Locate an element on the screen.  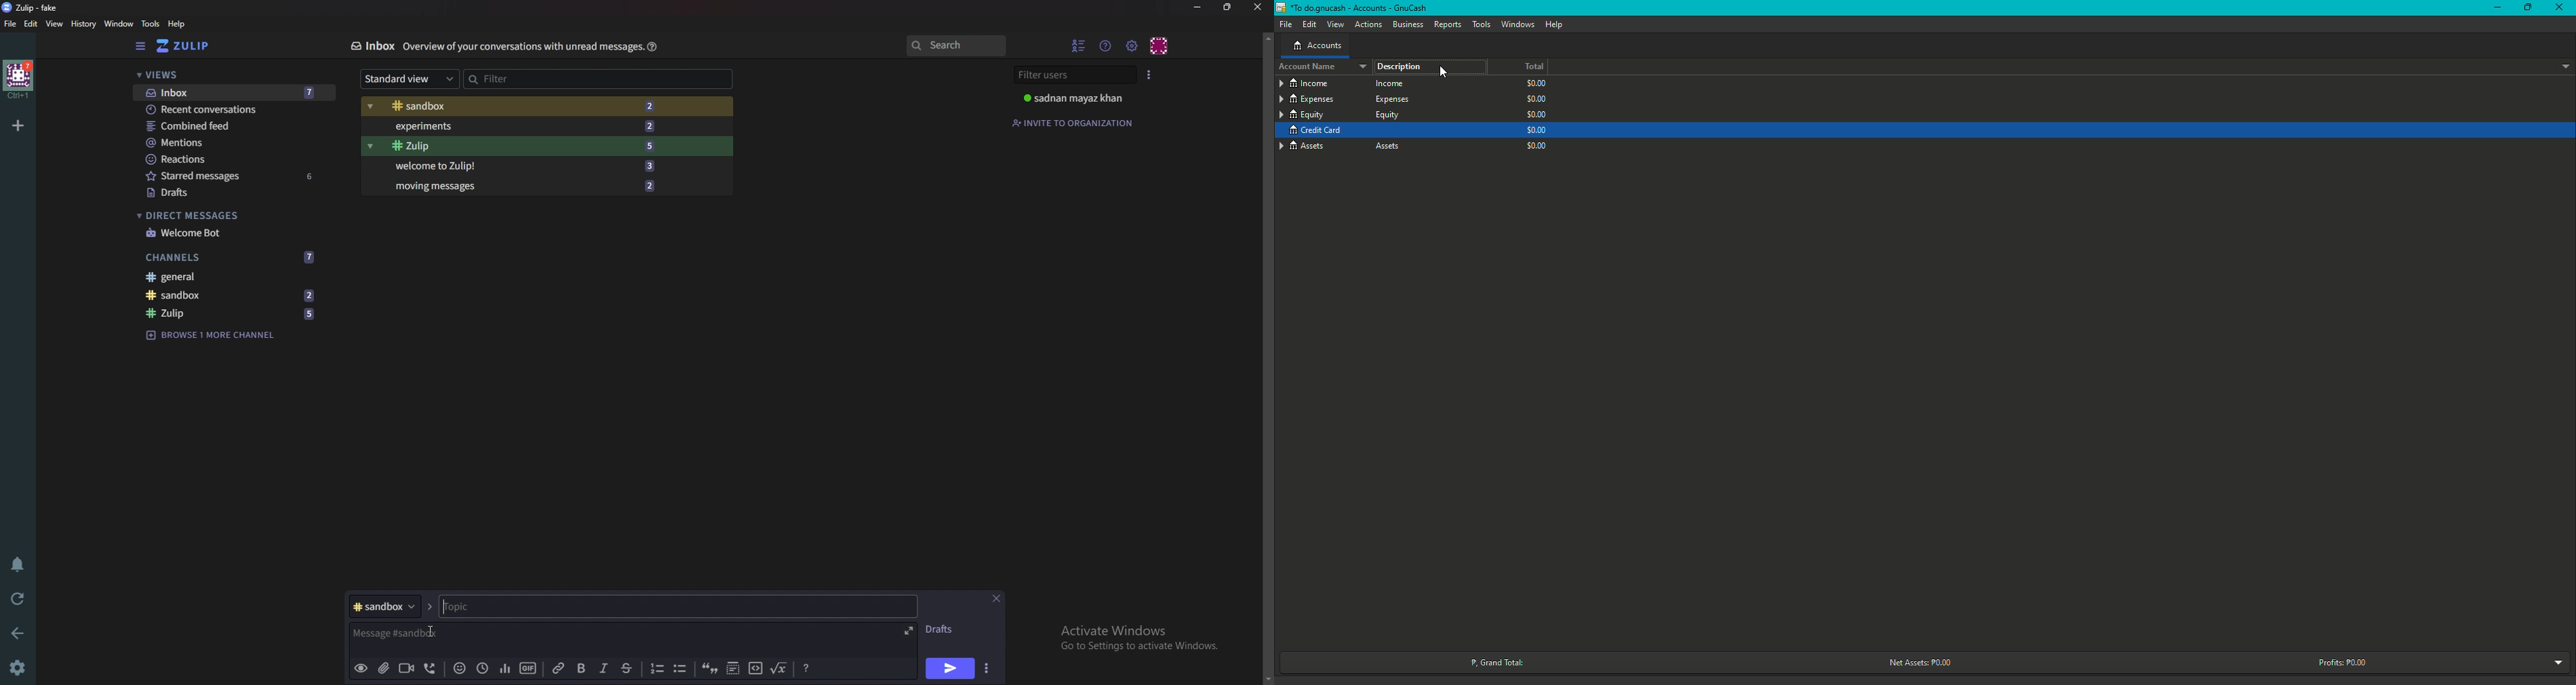
Drafts is located at coordinates (944, 629).